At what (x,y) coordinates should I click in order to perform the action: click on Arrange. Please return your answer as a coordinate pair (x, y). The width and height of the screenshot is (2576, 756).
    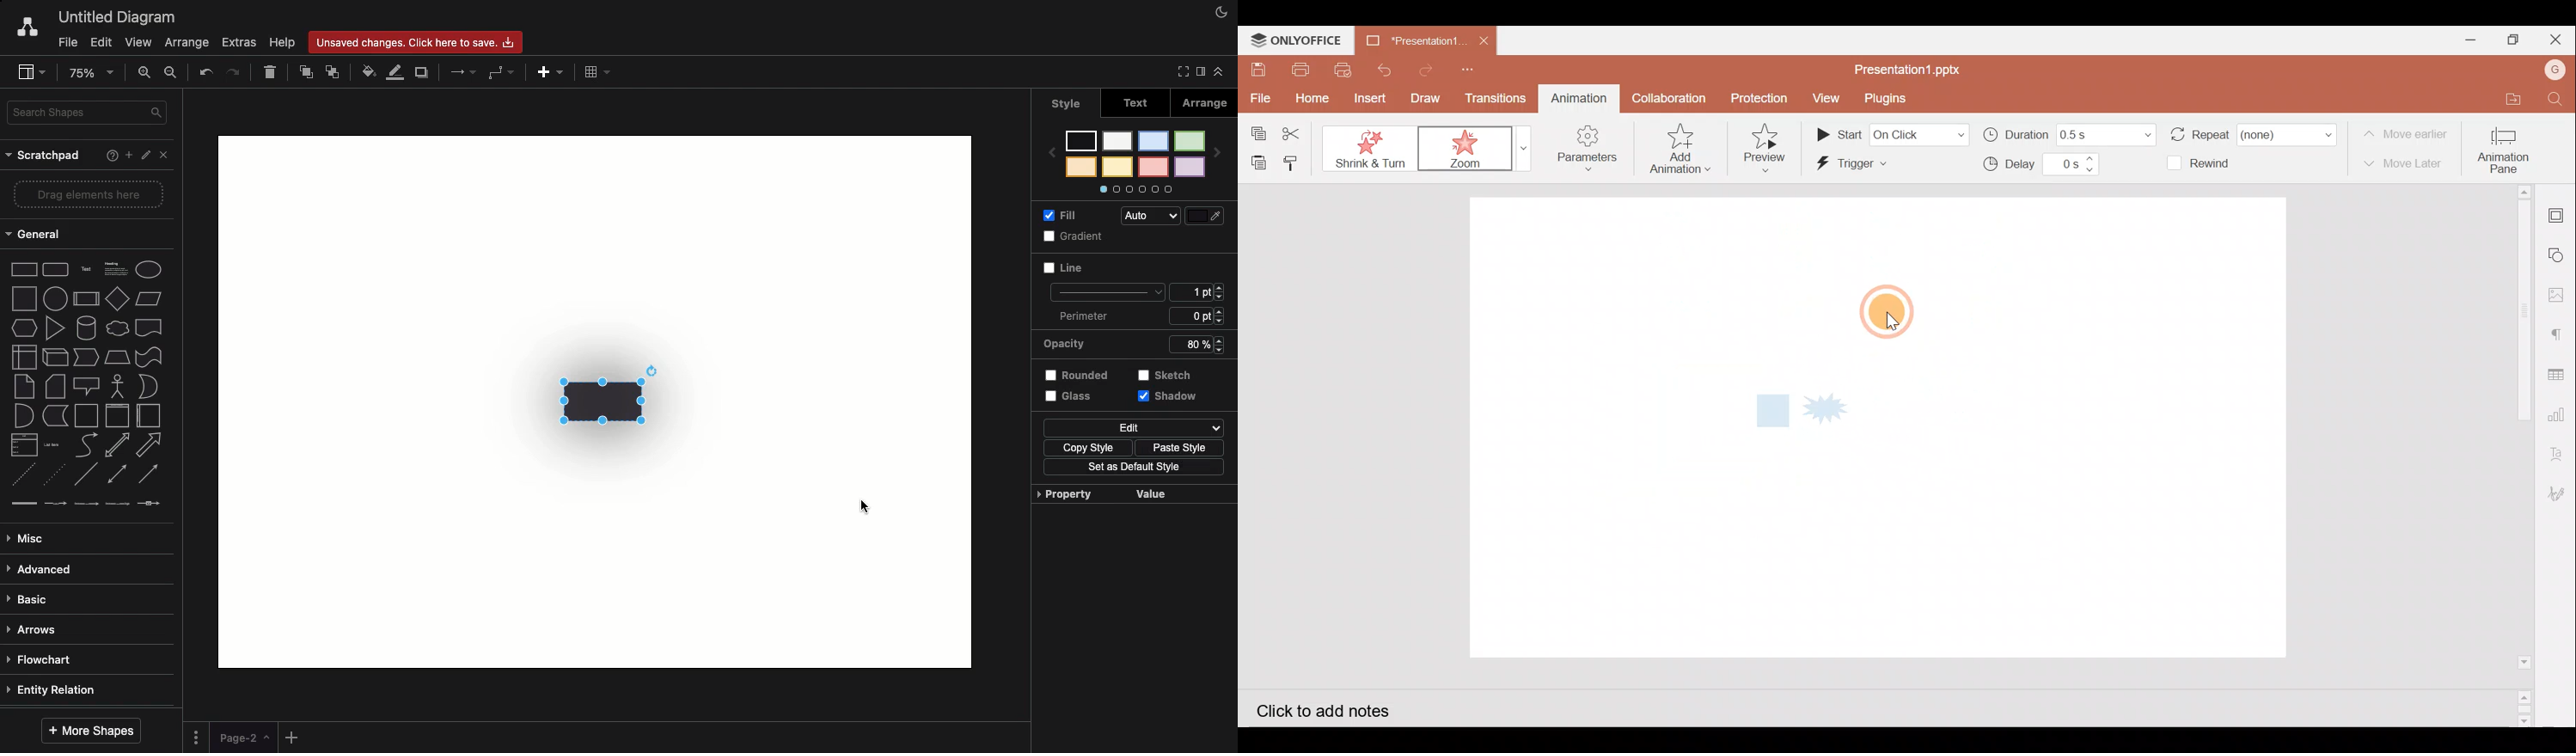
    Looking at the image, I should click on (187, 43).